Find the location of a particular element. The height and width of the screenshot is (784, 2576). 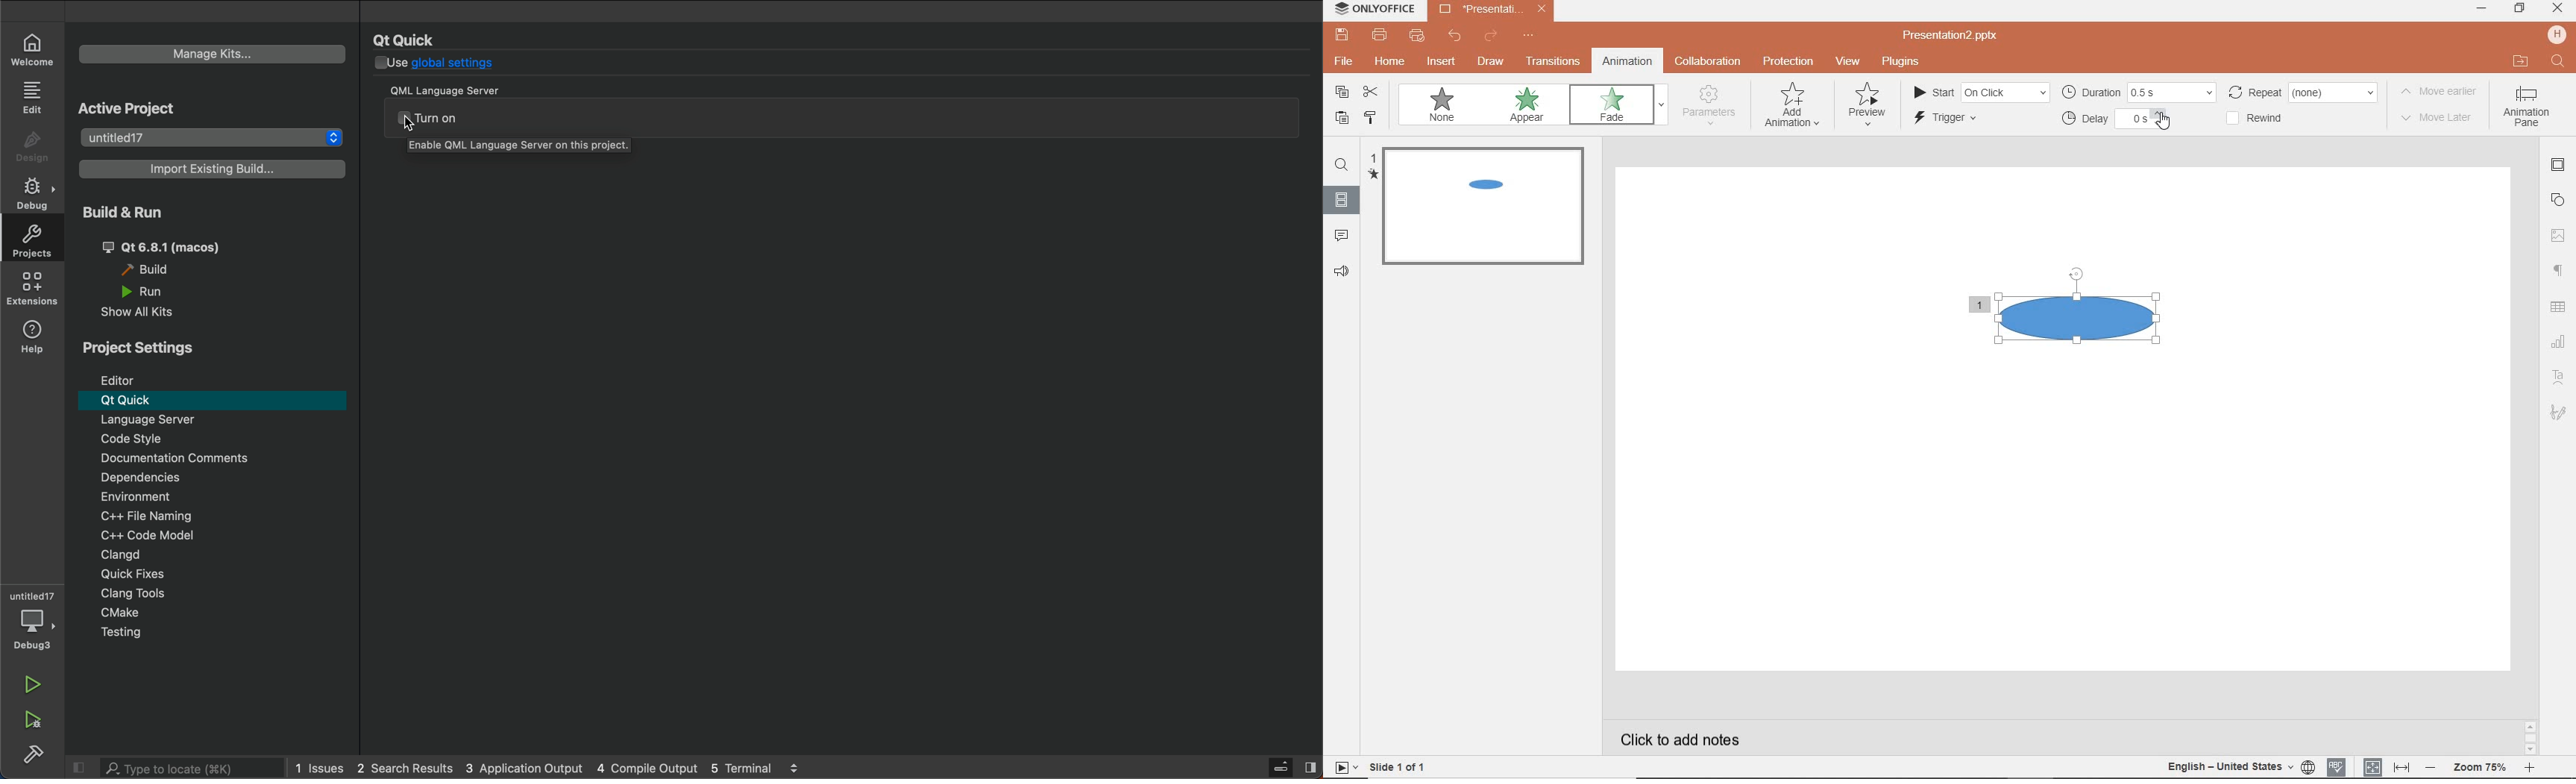

SLIDES is located at coordinates (1341, 204).